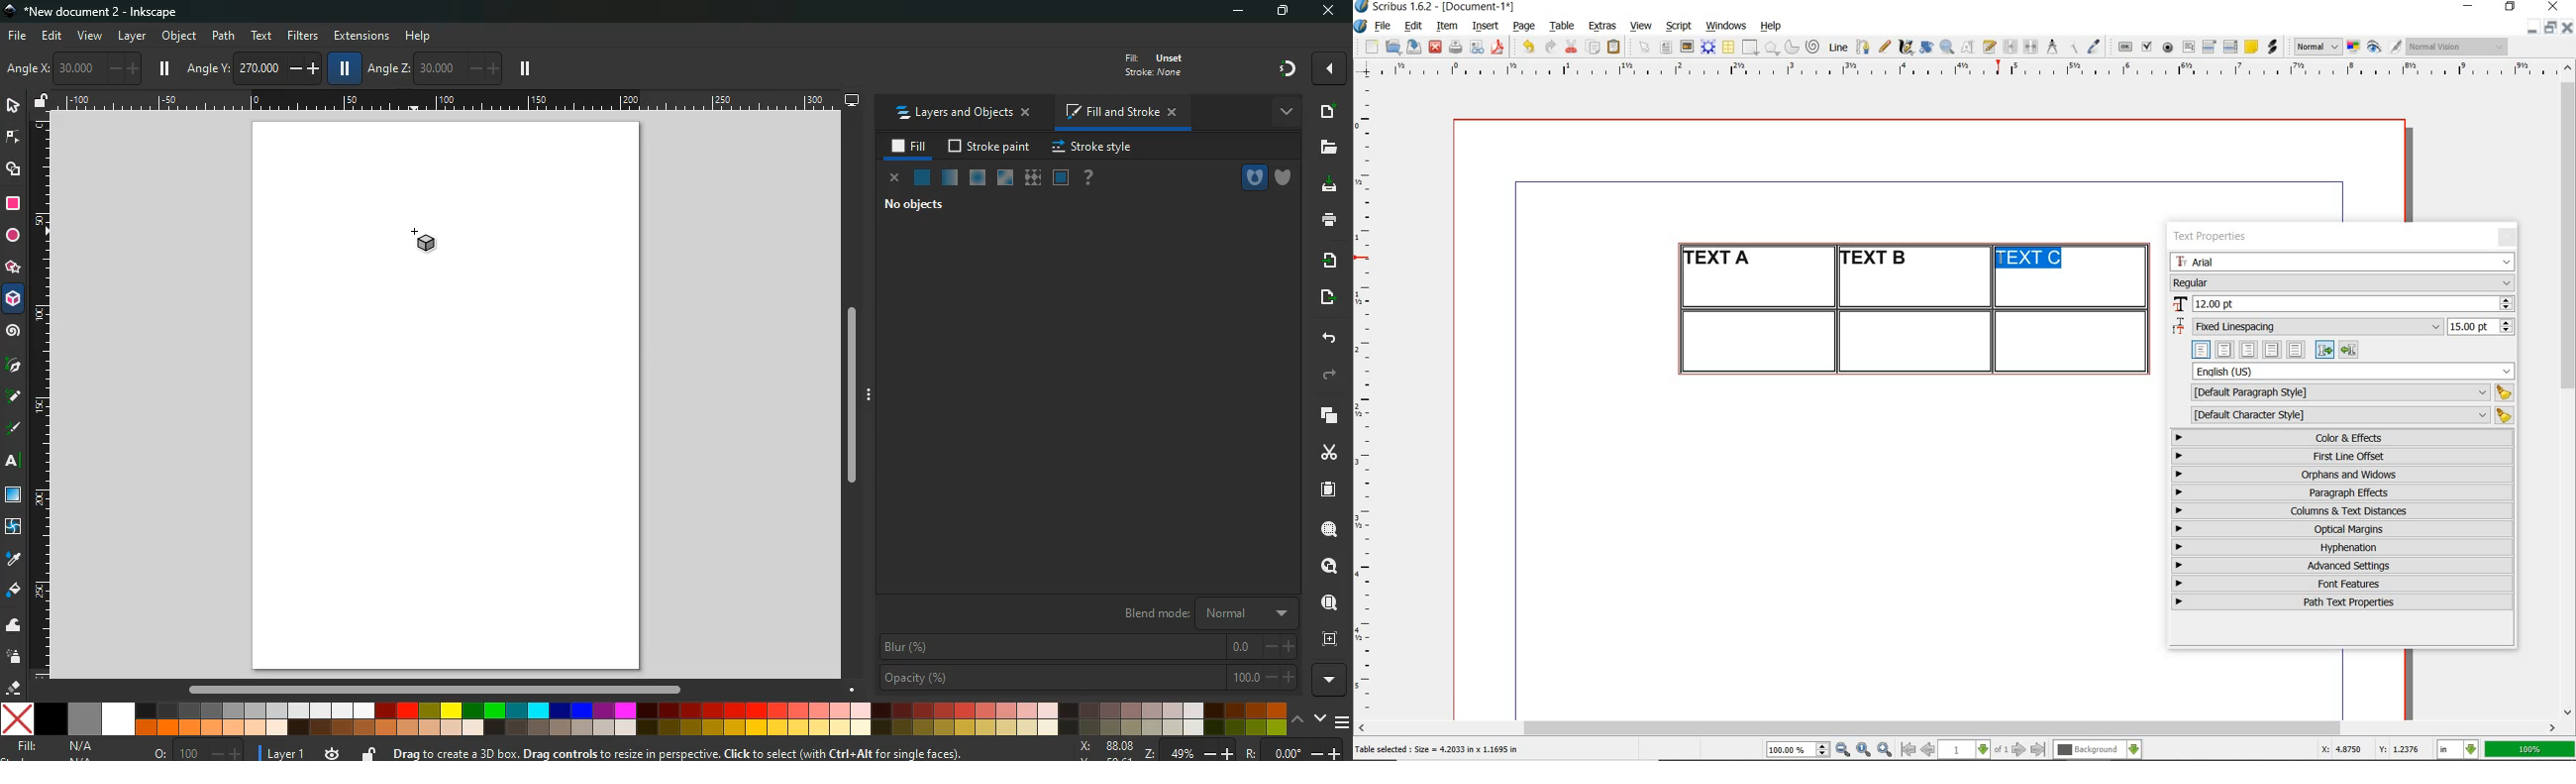 This screenshot has width=2576, height=784. Describe the element at coordinates (2532, 749) in the screenshot. I see `100%` at that location.